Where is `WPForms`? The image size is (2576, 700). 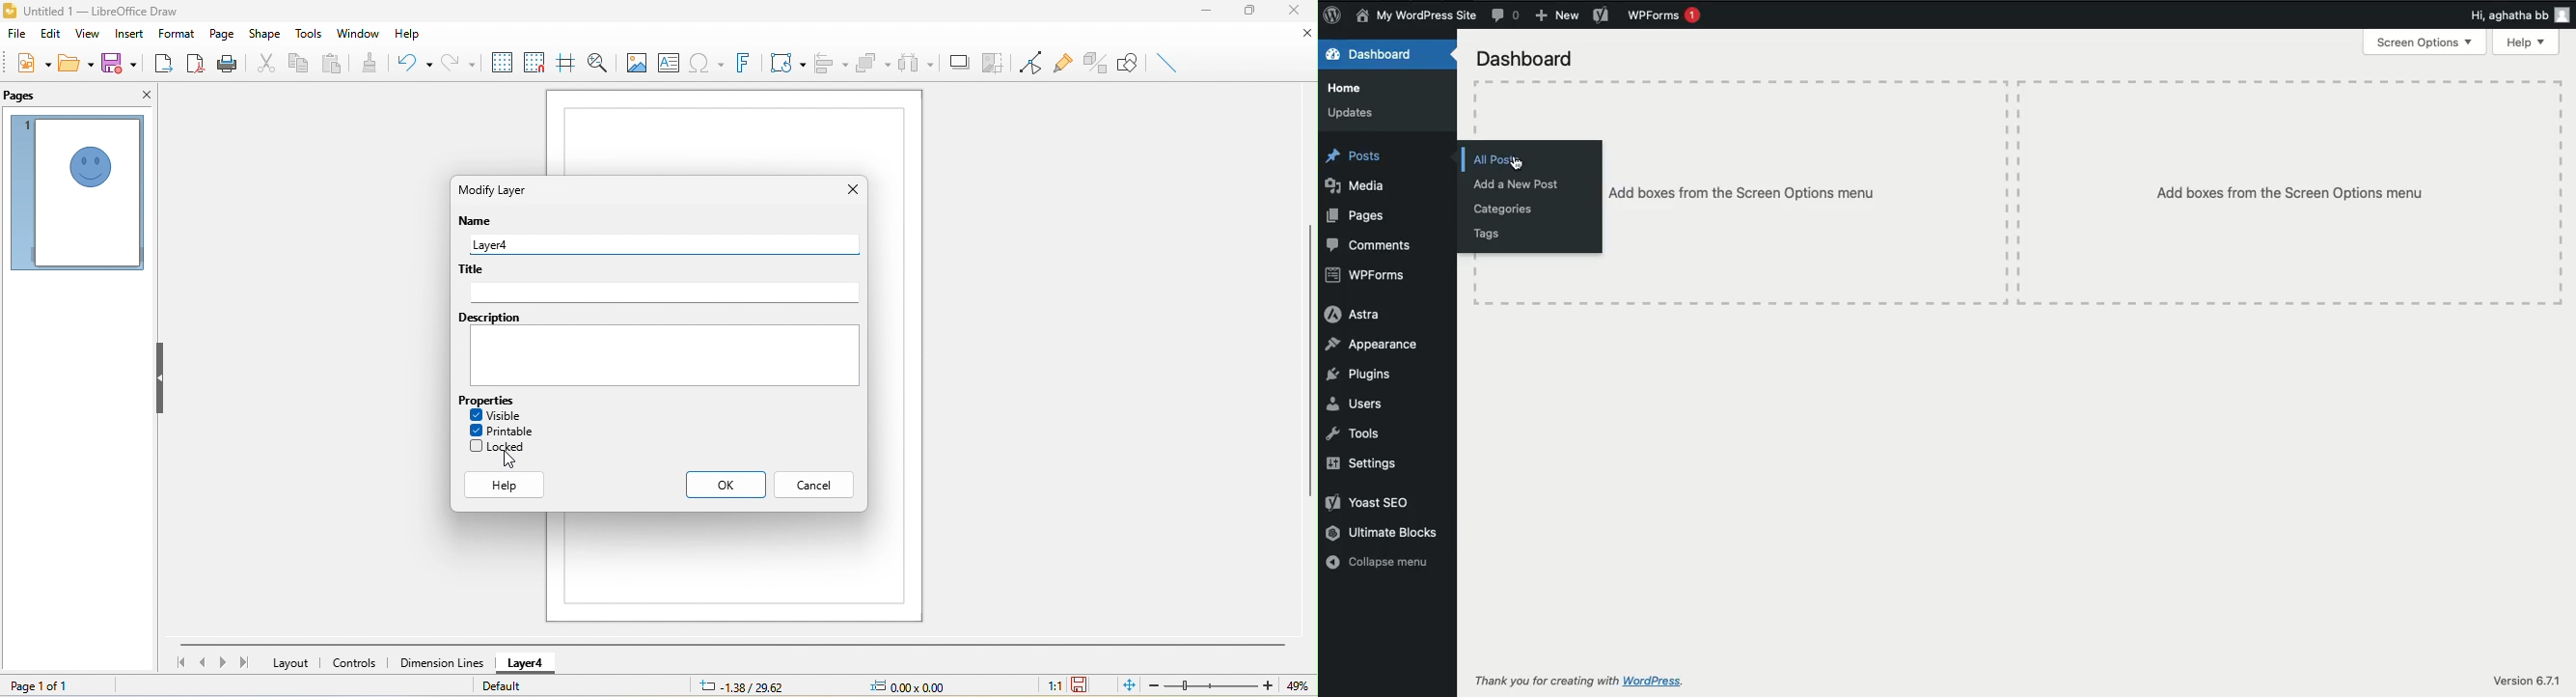
WPForms is located at coordinates (1364, 276).